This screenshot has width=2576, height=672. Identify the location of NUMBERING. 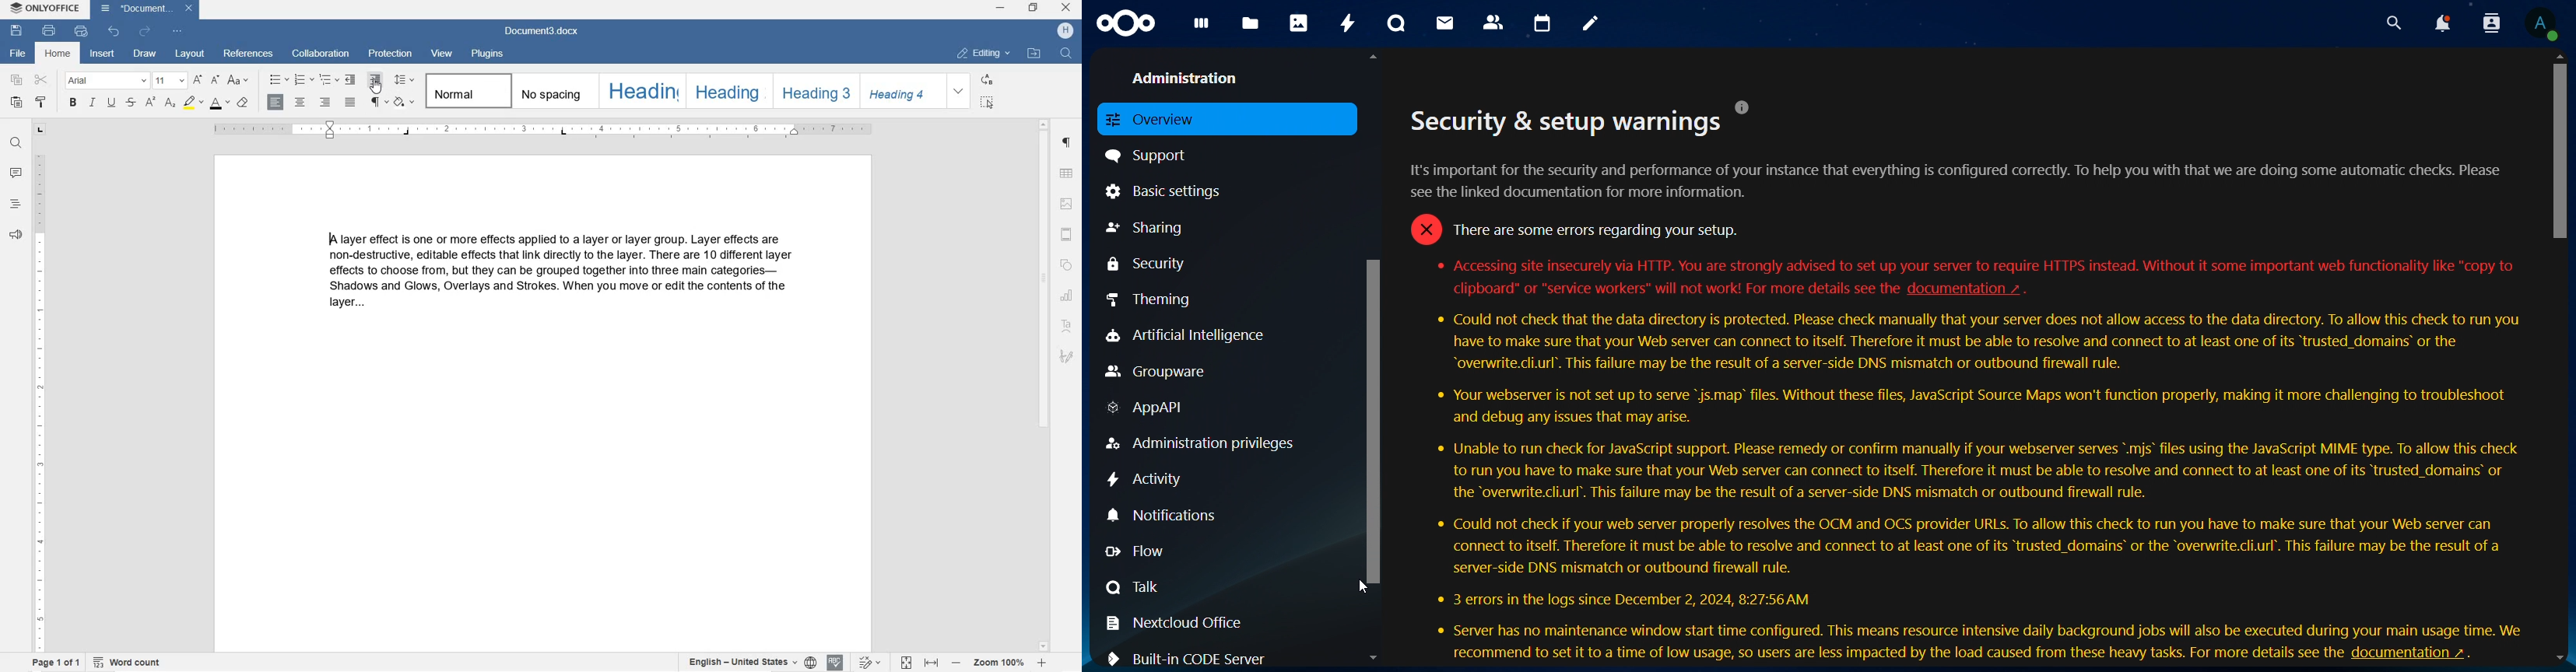
(305, 79).